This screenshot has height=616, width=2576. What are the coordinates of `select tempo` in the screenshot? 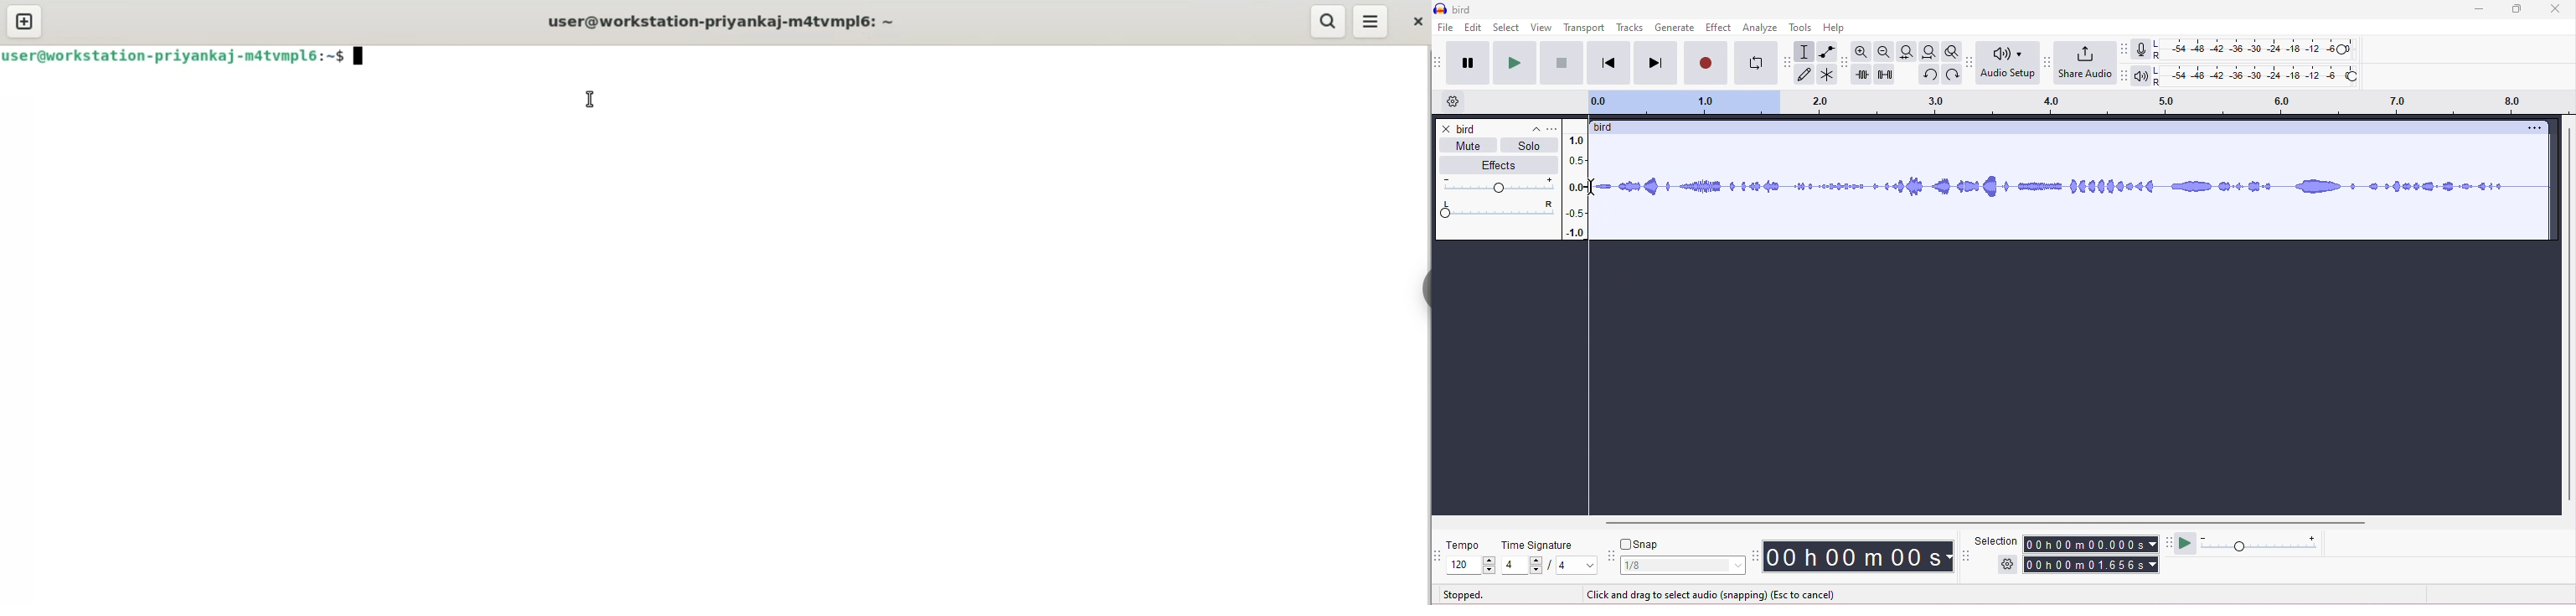 It's located at (1472, 566).